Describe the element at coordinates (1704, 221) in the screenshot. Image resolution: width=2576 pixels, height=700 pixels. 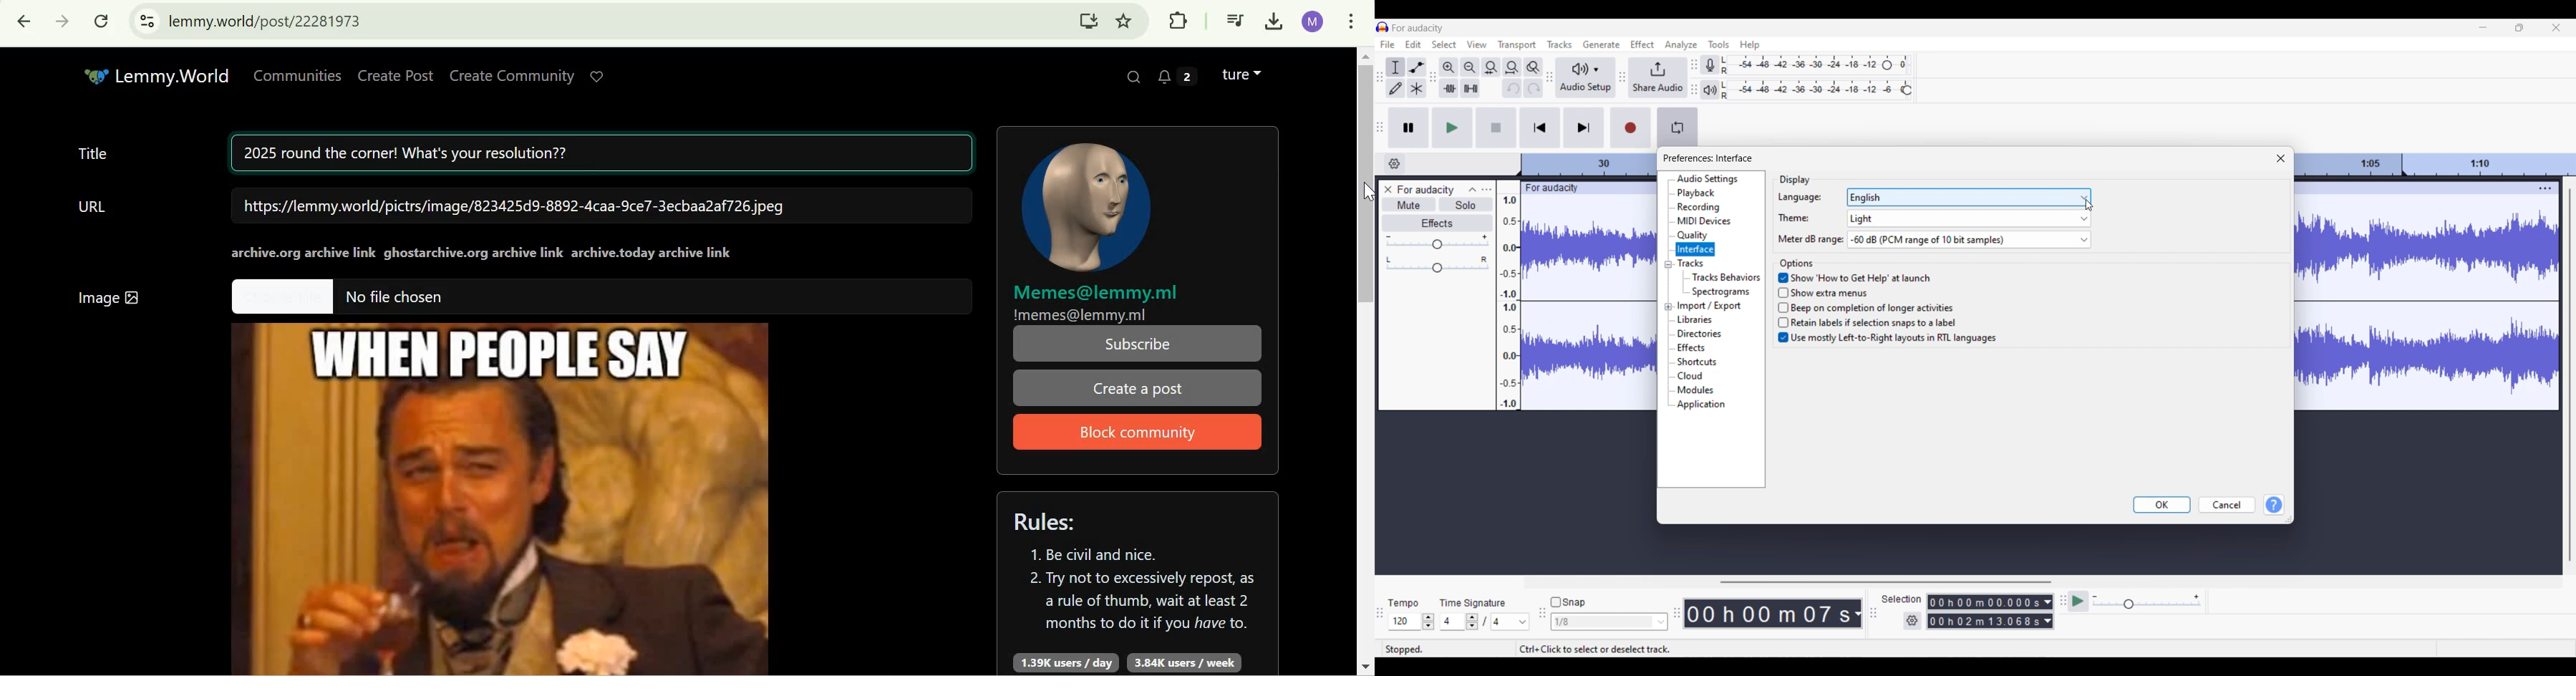
I see `MIDI devices` at that location.